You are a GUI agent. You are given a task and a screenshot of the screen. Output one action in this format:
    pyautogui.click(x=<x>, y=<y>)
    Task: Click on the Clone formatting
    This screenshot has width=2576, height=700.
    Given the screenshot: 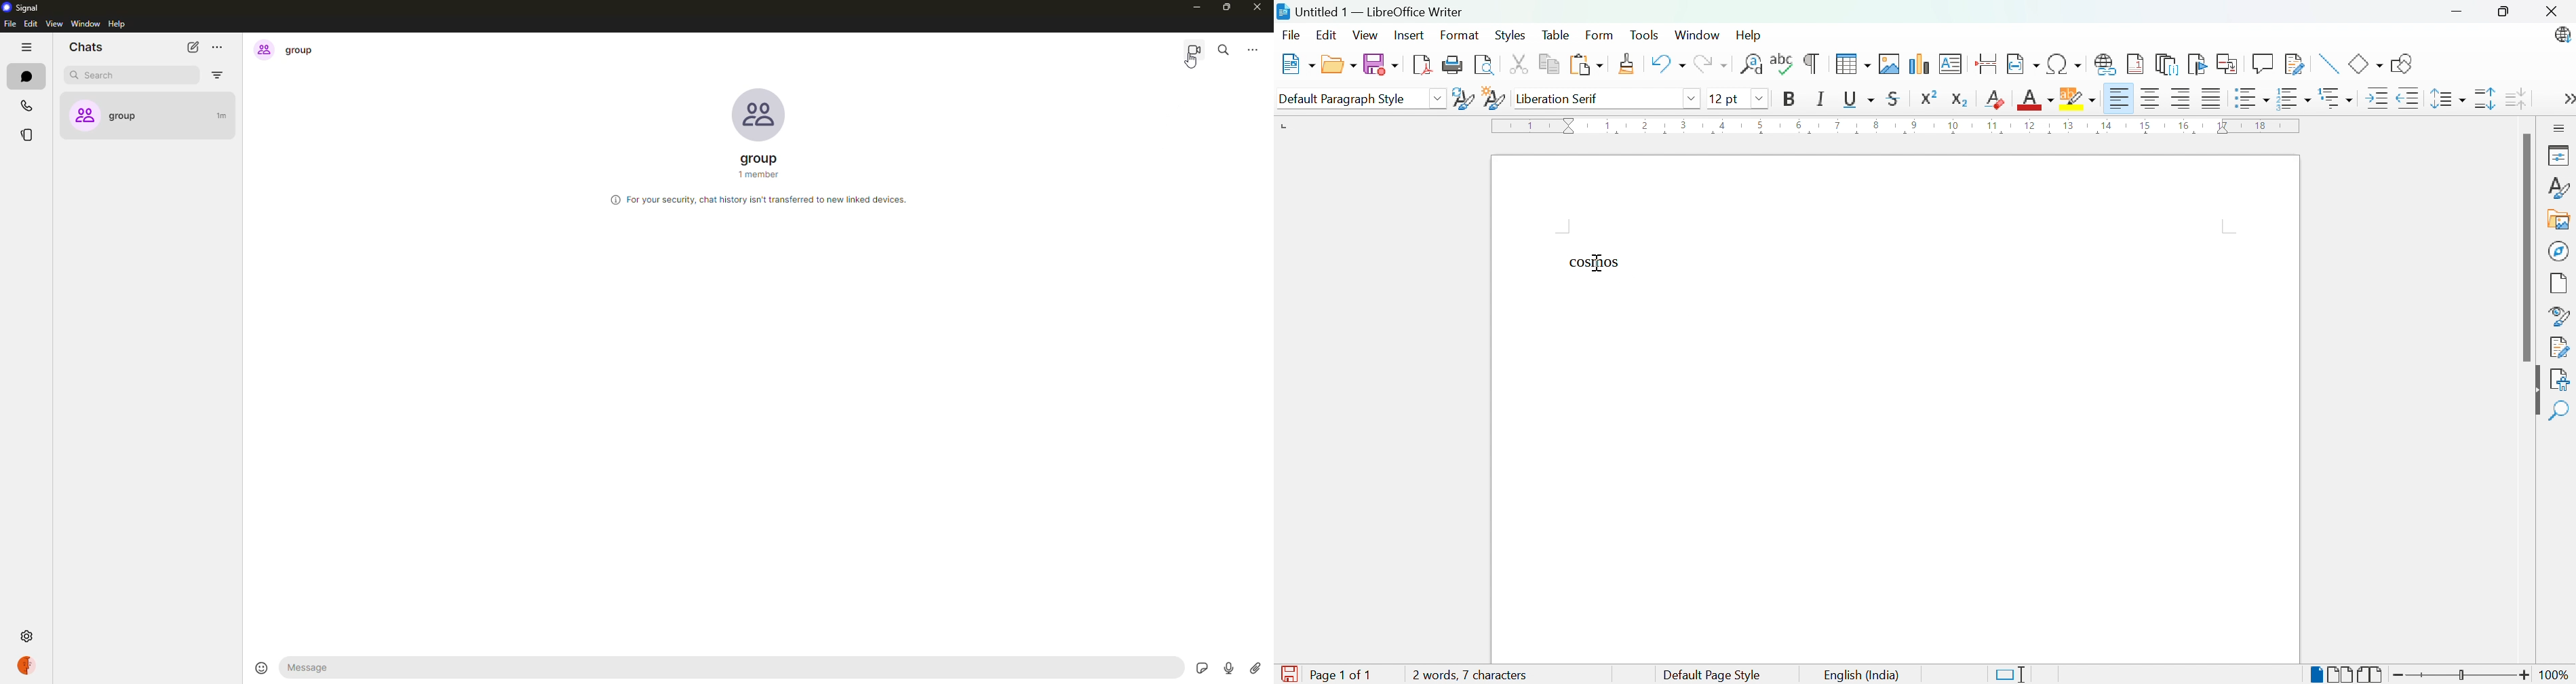 What is the action you would take?
    pyautogui.click(x=1630, y=64)
    